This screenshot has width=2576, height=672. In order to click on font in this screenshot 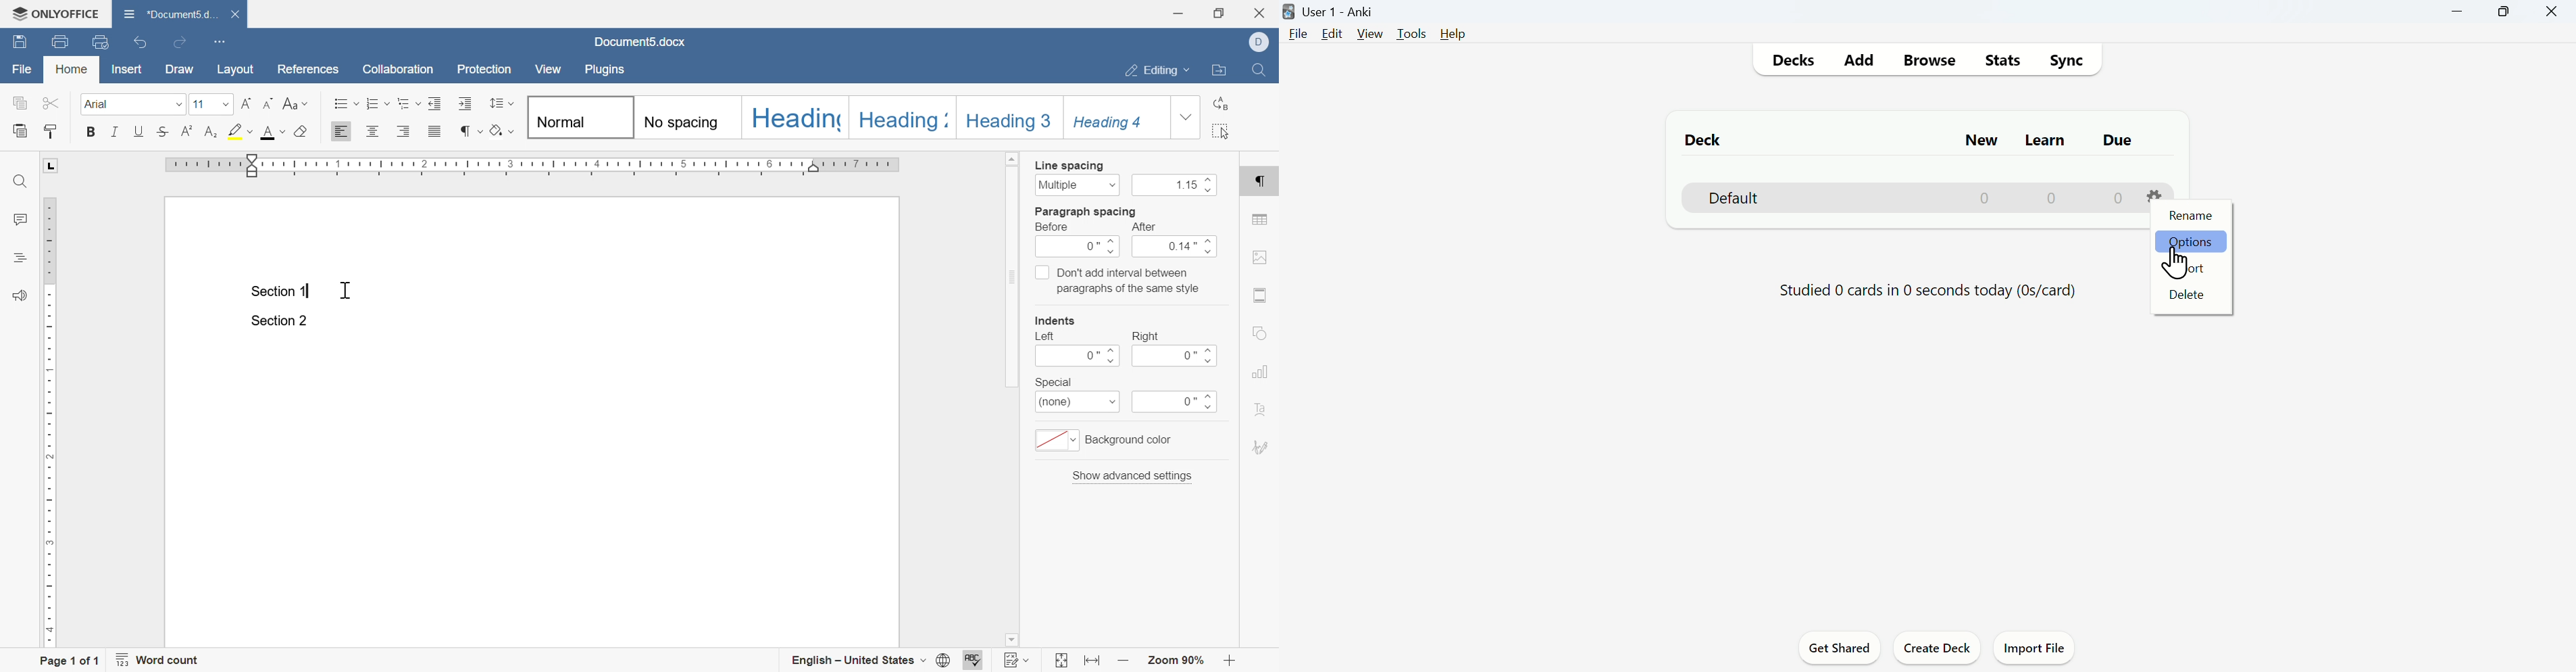, I will do `click(100, 104)`.